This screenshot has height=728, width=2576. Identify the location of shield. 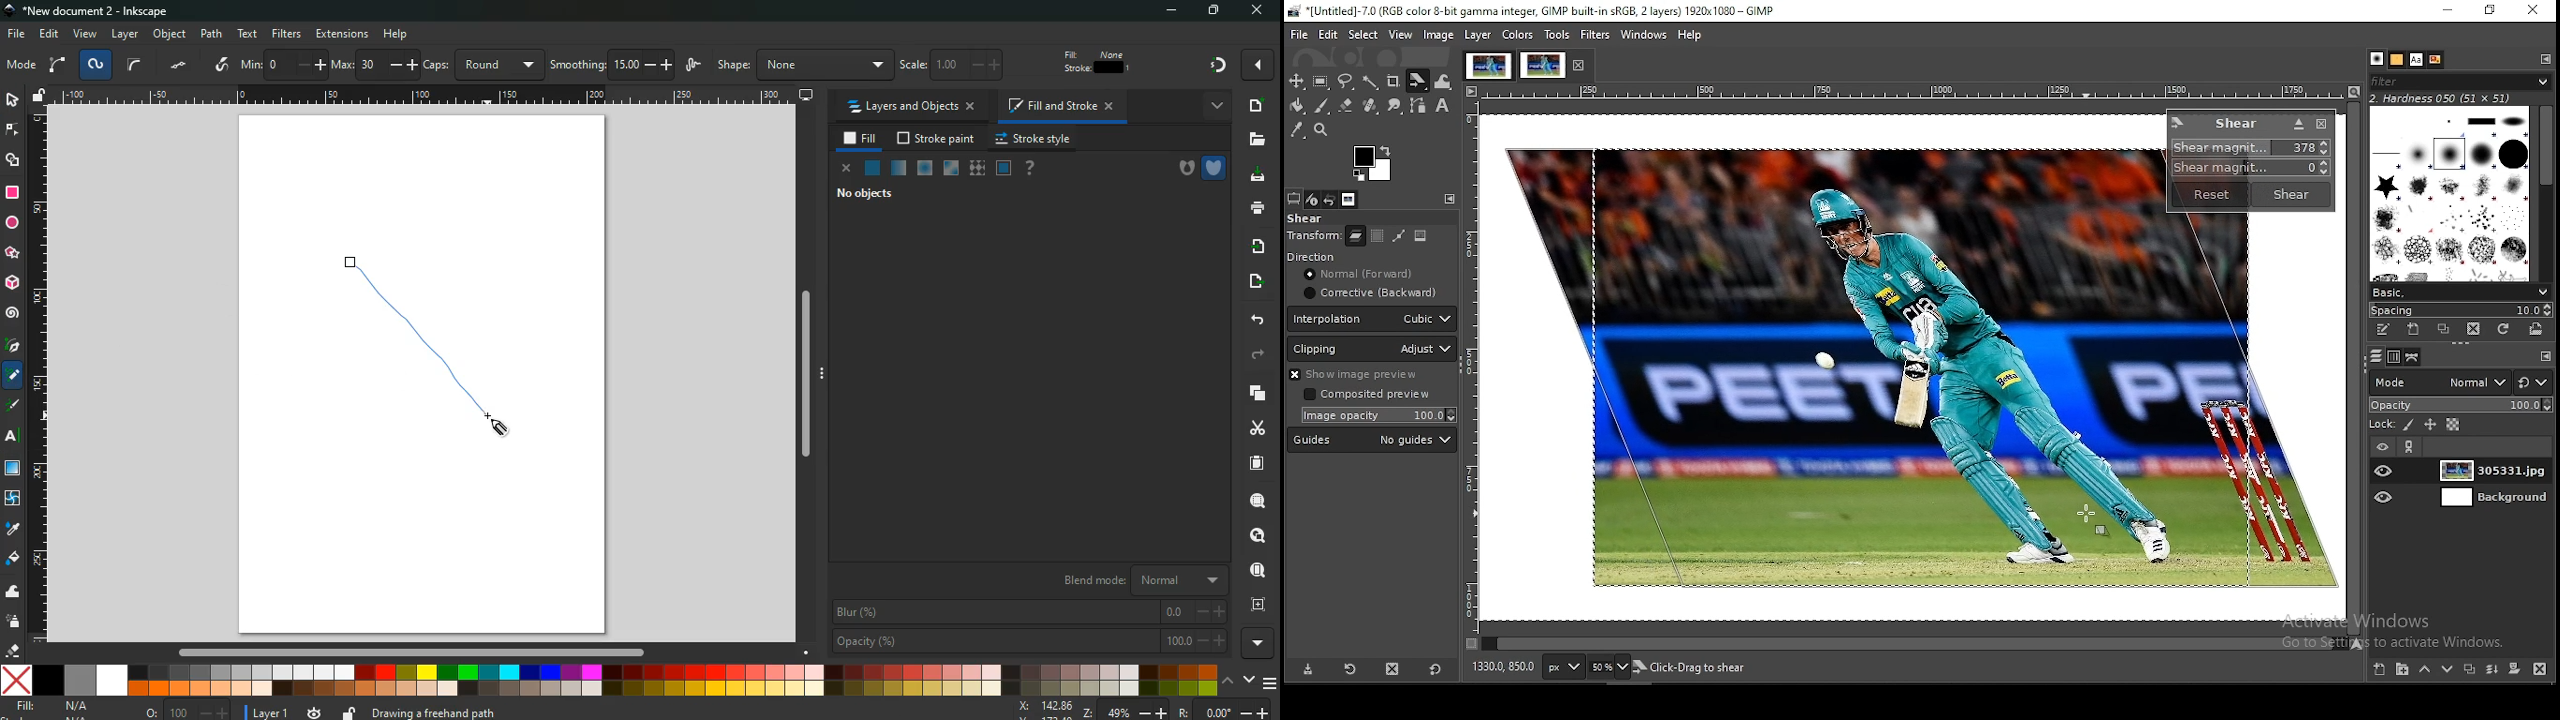
(1214, 166).